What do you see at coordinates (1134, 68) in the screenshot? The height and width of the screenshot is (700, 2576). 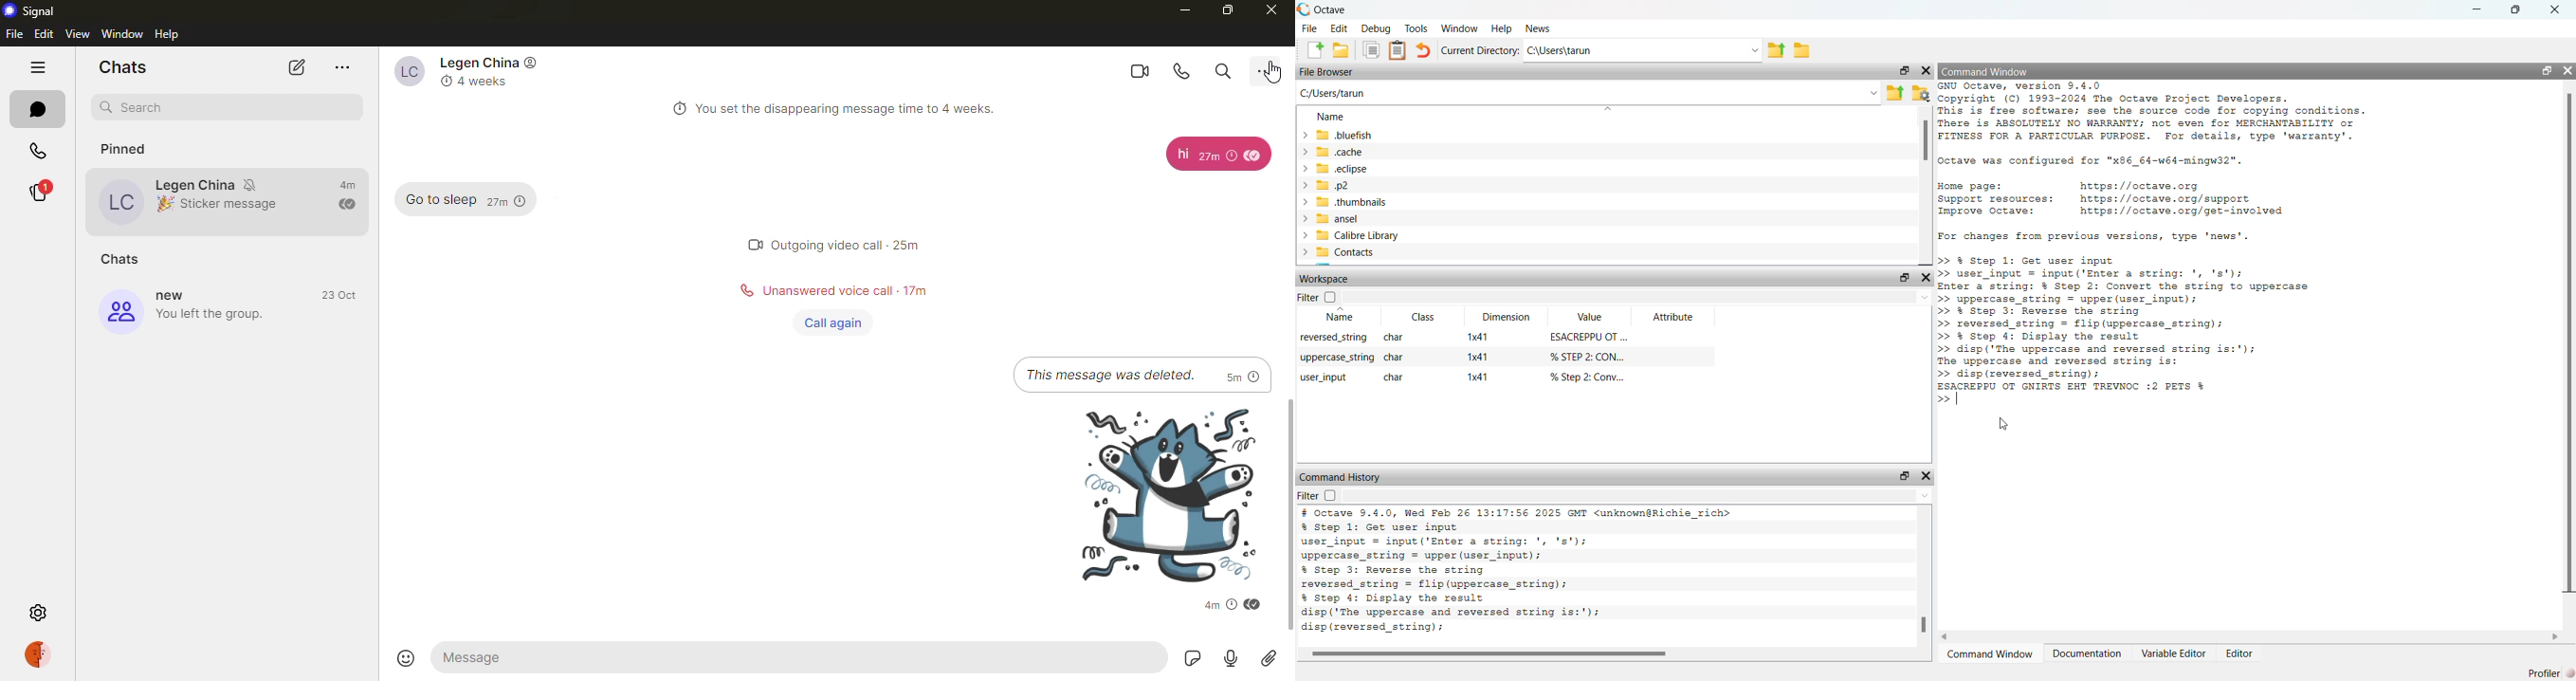 I see `video call` at bounding box center [1134, 68].